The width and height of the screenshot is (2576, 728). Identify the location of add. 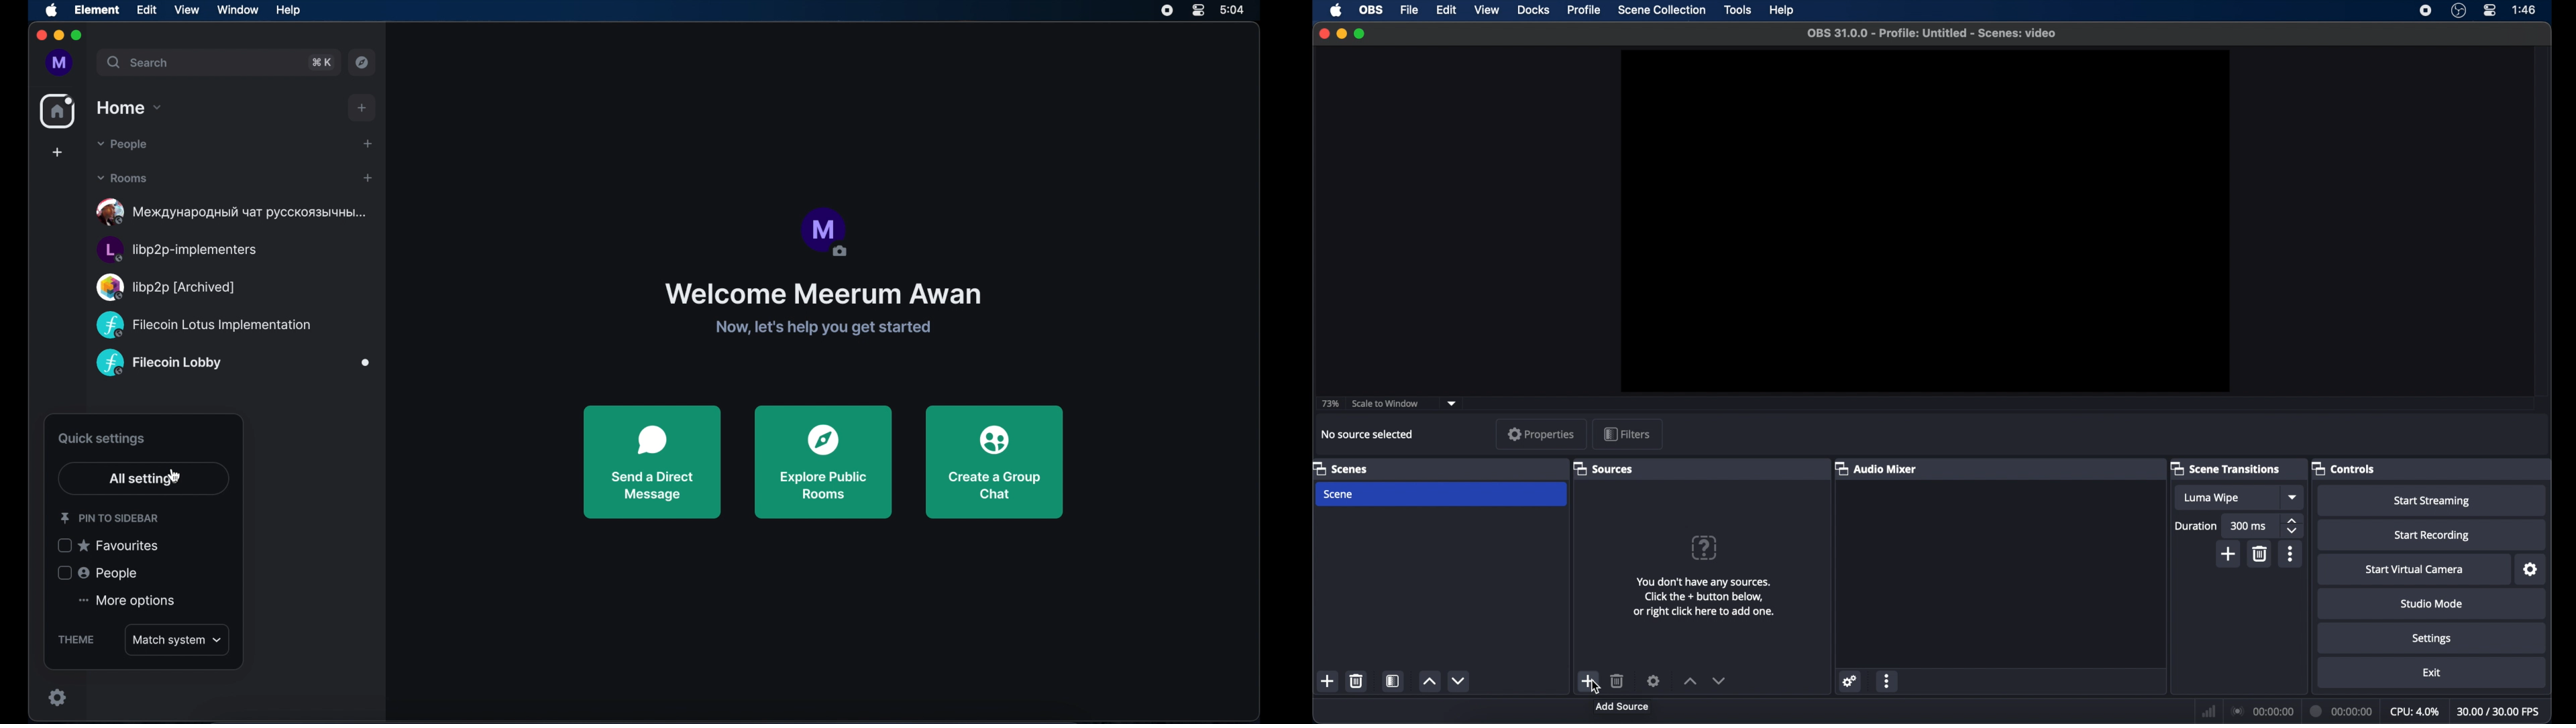
(2229, 554).